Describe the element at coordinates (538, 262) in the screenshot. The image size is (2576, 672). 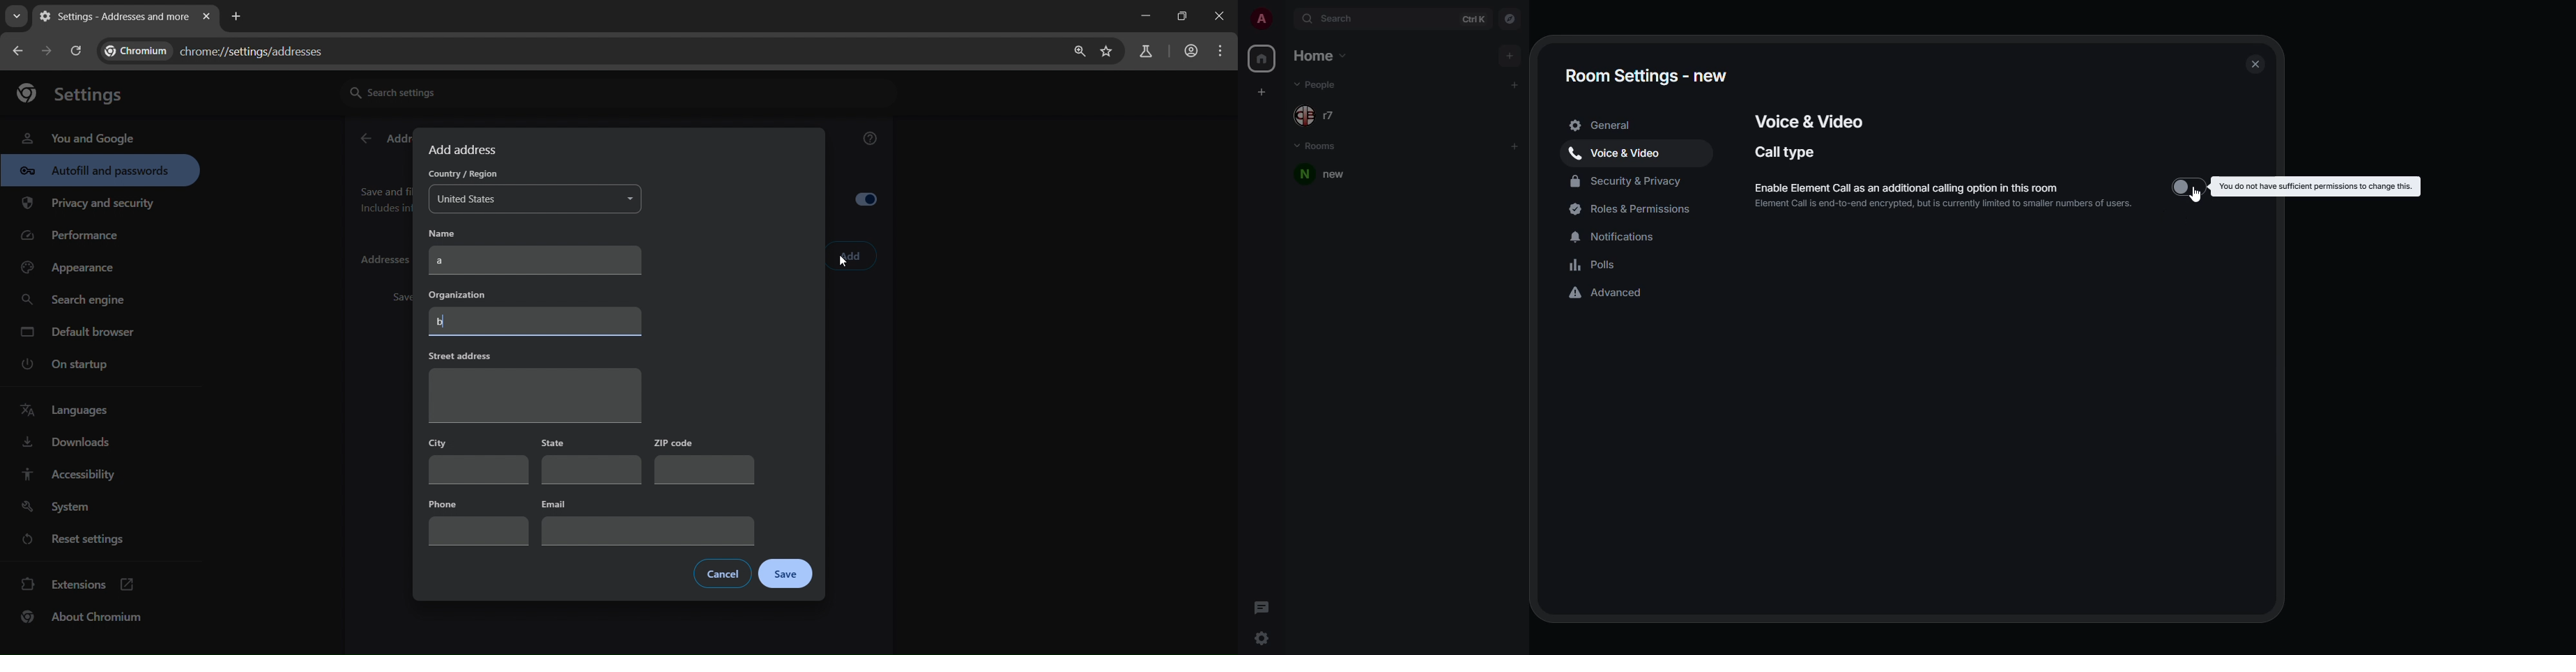
I see `a` at that location.